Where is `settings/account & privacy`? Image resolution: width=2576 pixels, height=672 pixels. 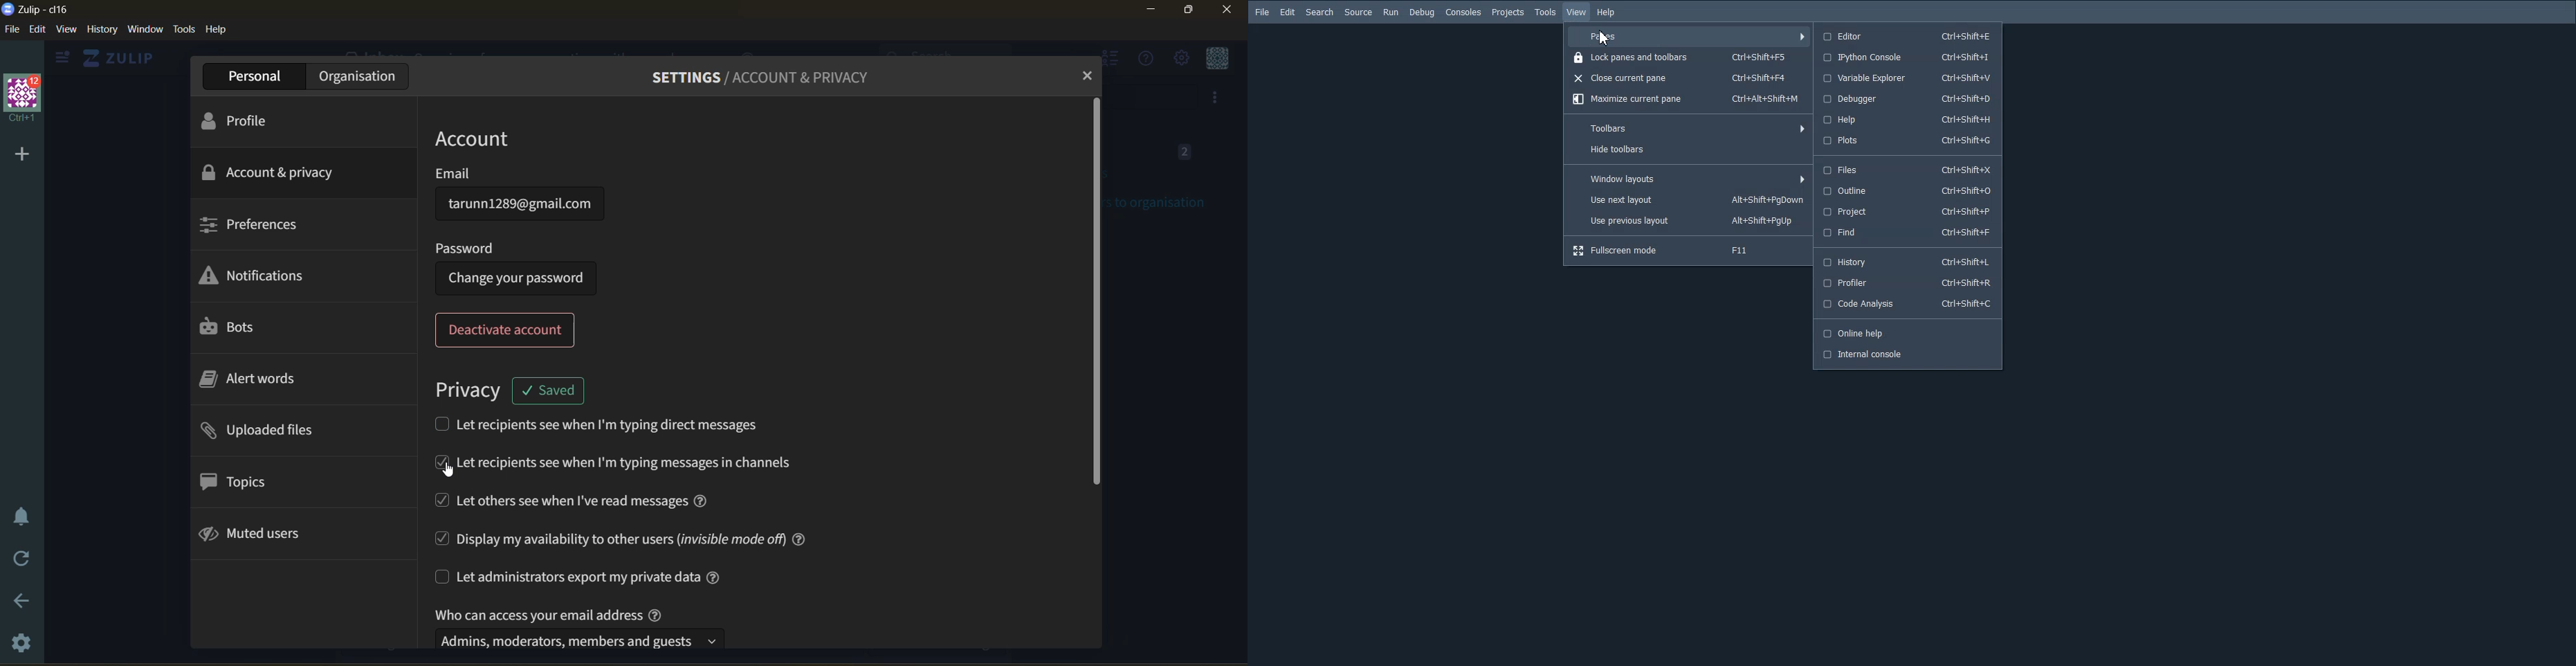
settings/account & privacy is located at coordinates (773, 77).